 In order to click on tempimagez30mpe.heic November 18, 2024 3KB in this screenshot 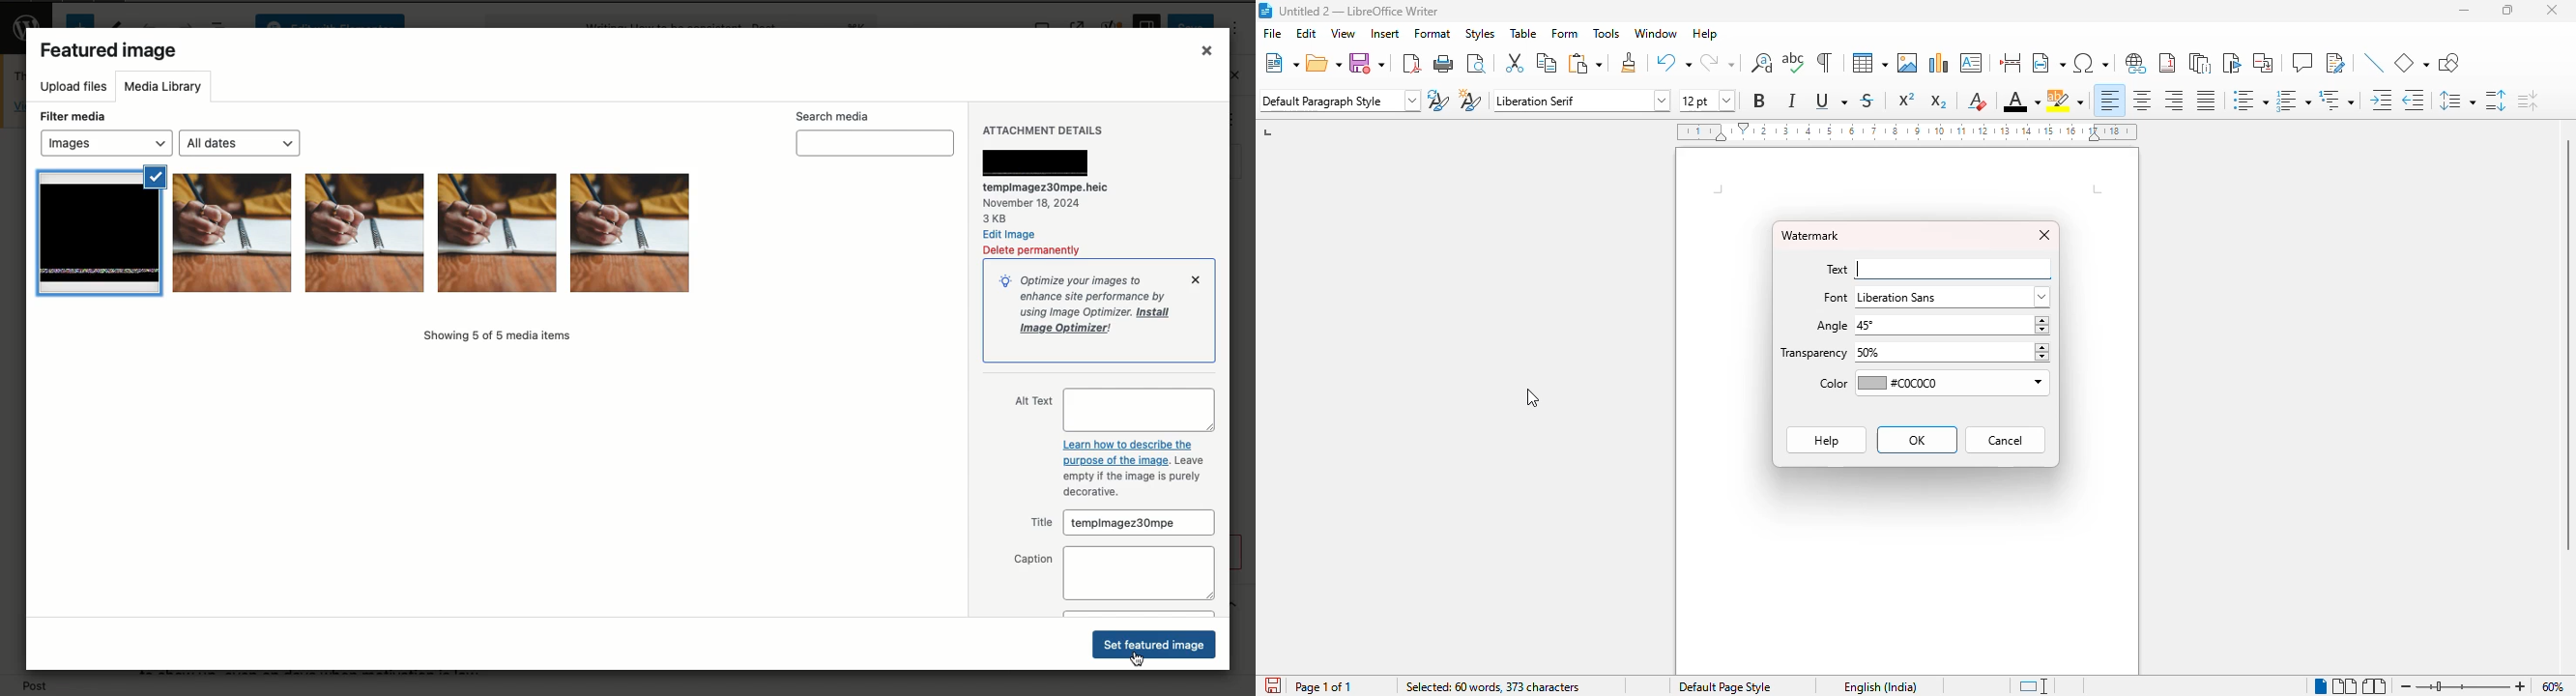, I will do `click(1046, 202)`.